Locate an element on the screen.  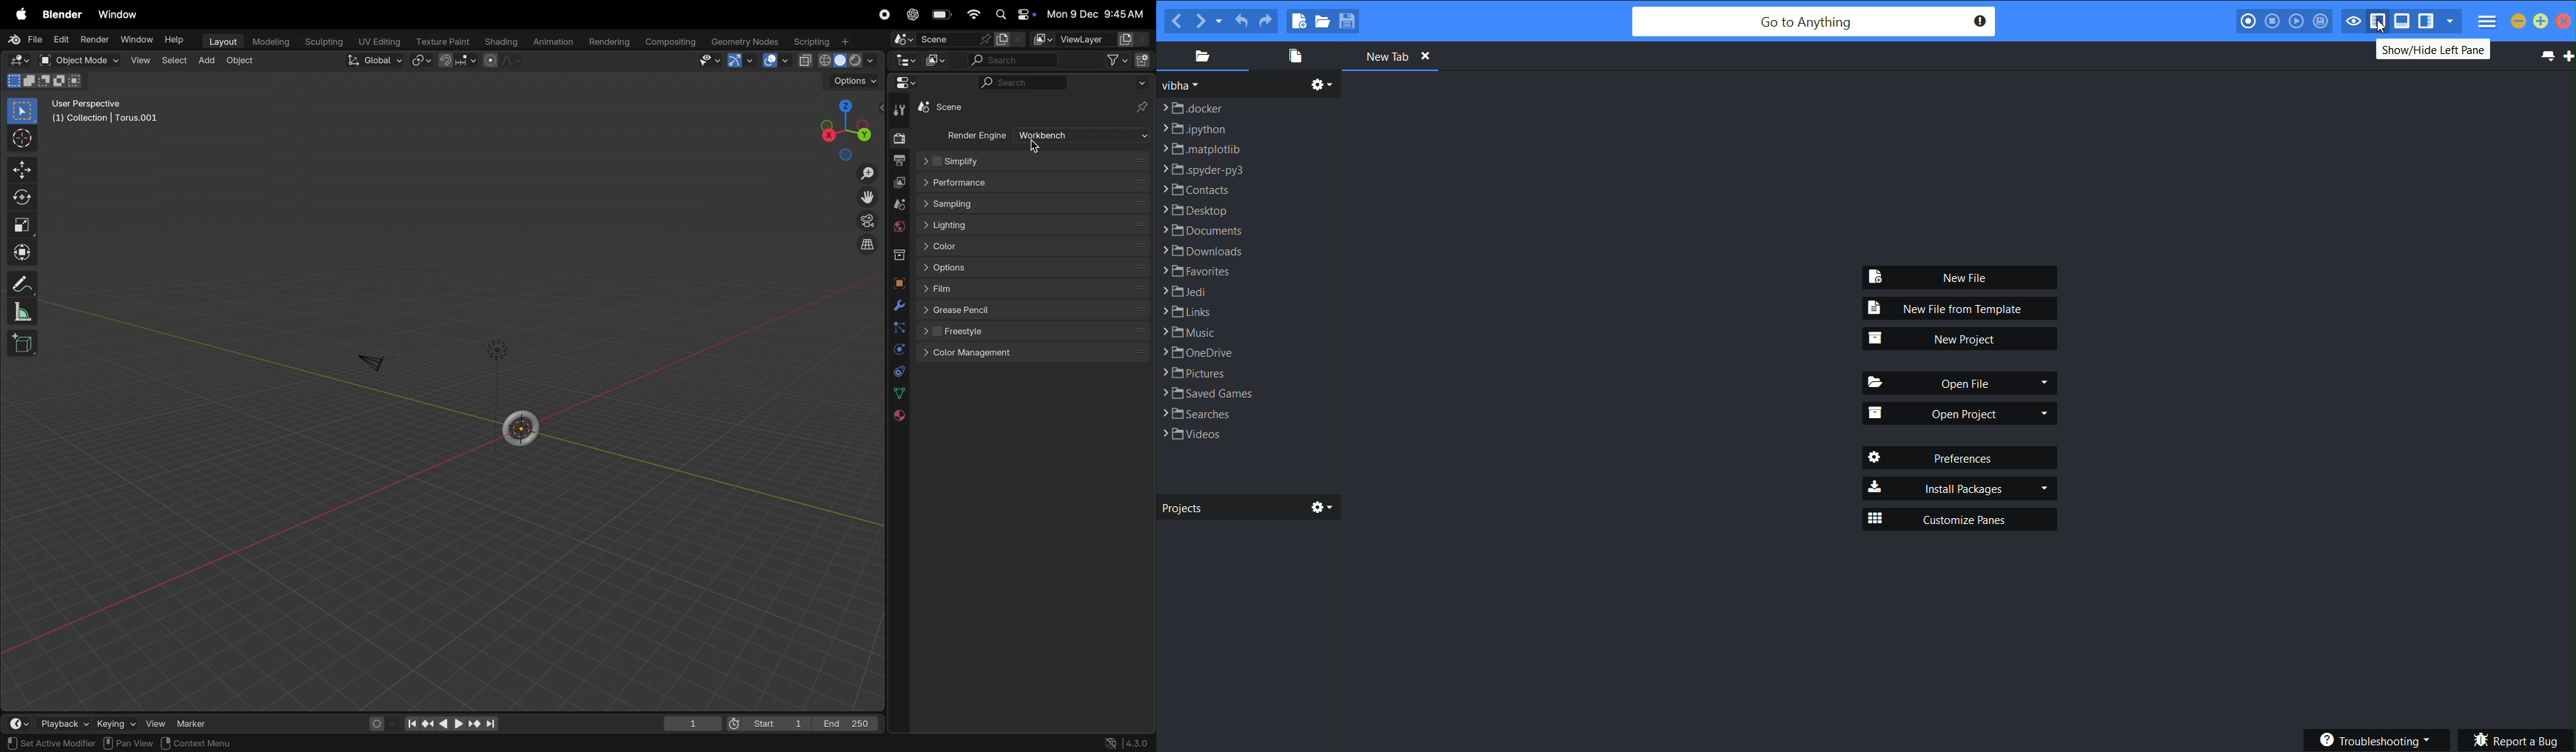
options is located at coordinates (1031, 267).